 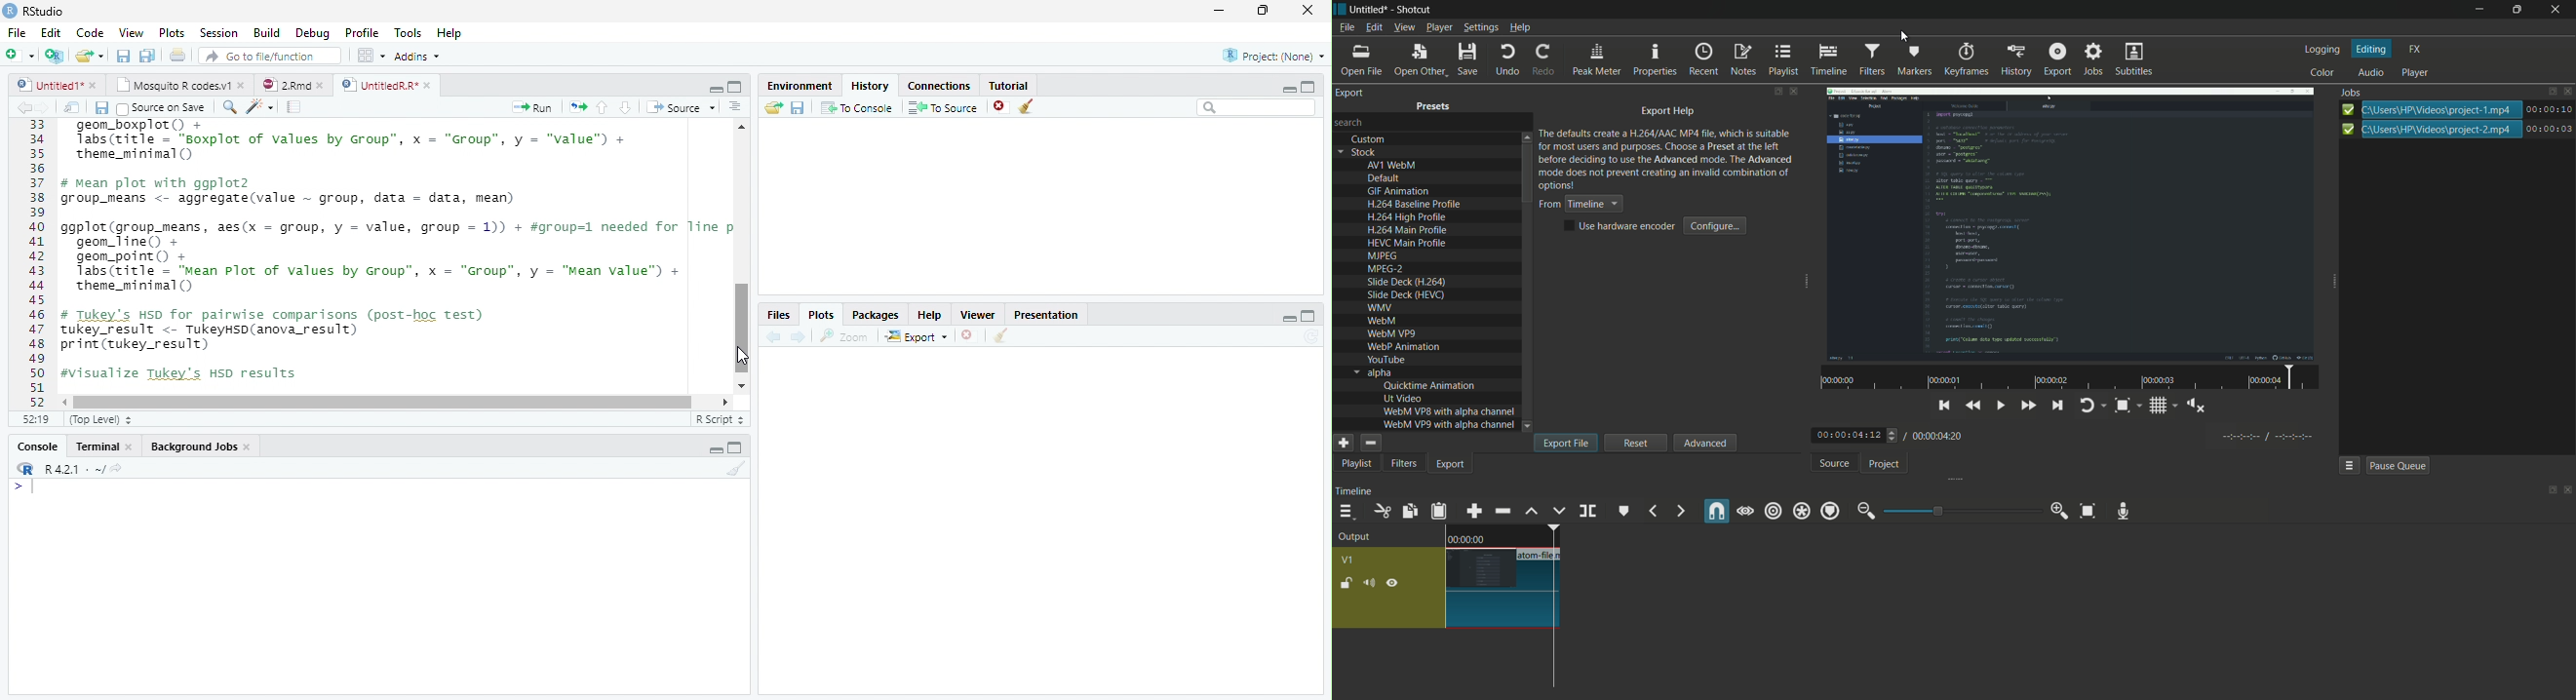 What do you see at coordinates (2115, 434) in the screenshot?
I see `quickly play backward` at bounding box center [2115, 434].